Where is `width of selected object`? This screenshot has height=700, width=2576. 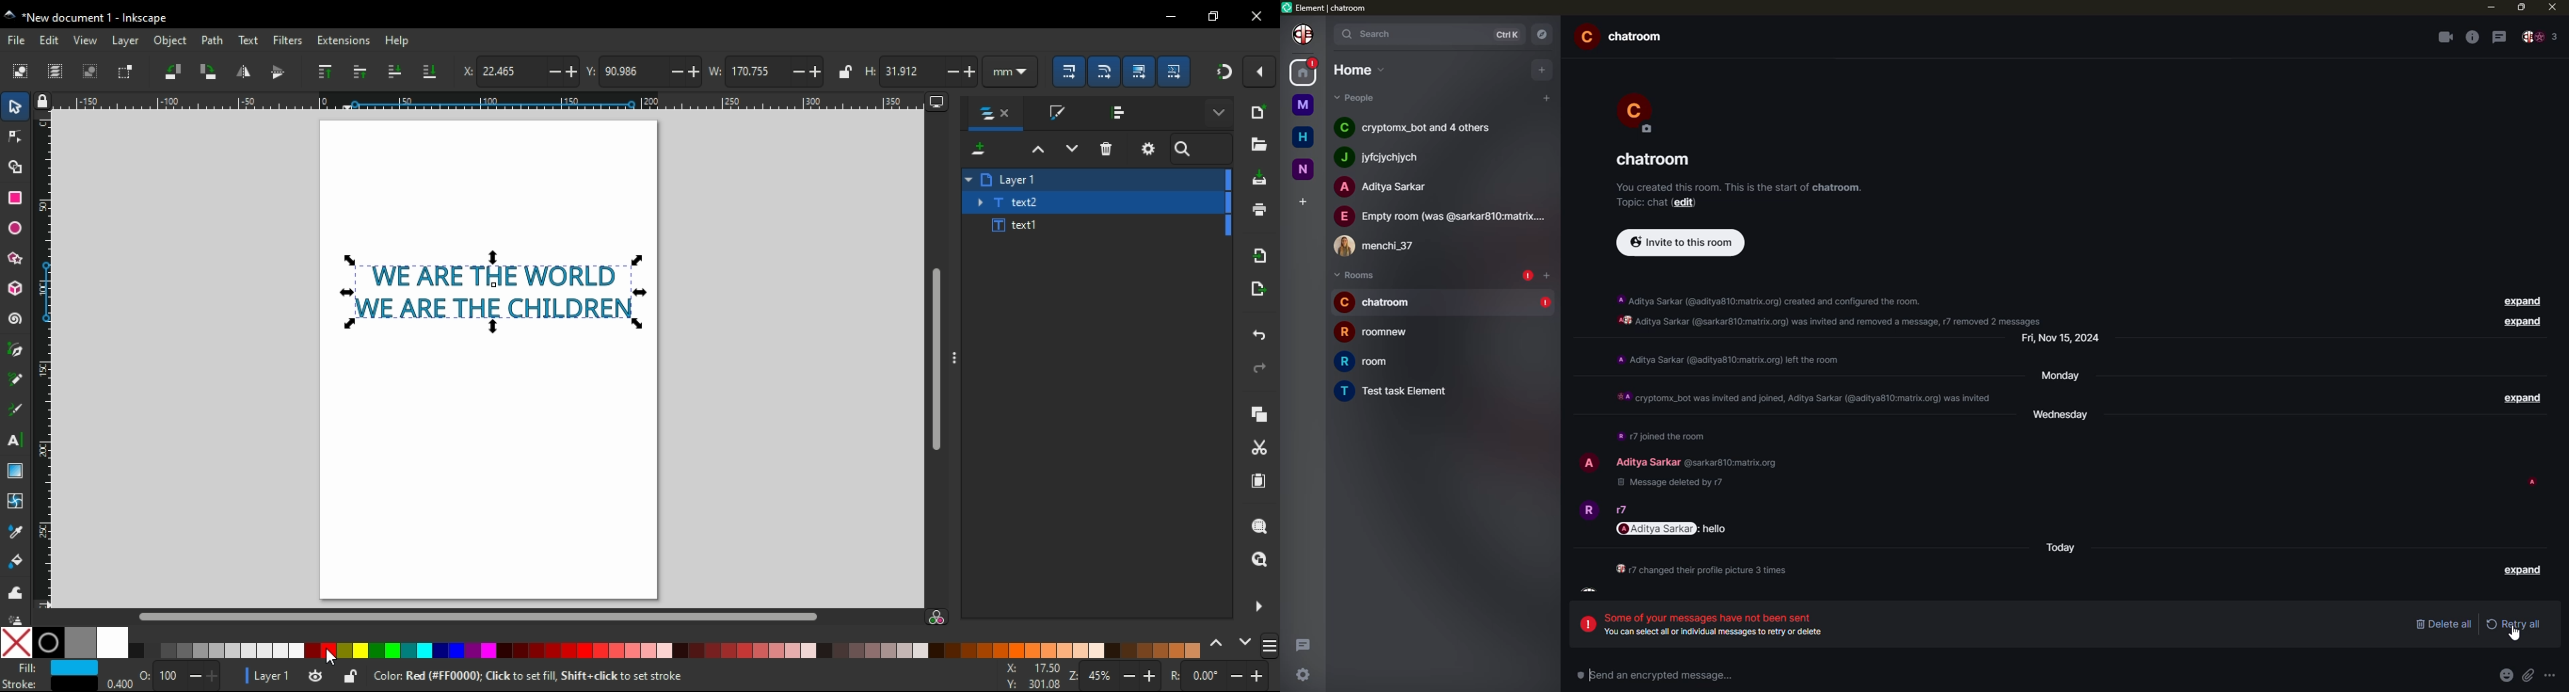
width of selected object is located at coordinates (766, 70).